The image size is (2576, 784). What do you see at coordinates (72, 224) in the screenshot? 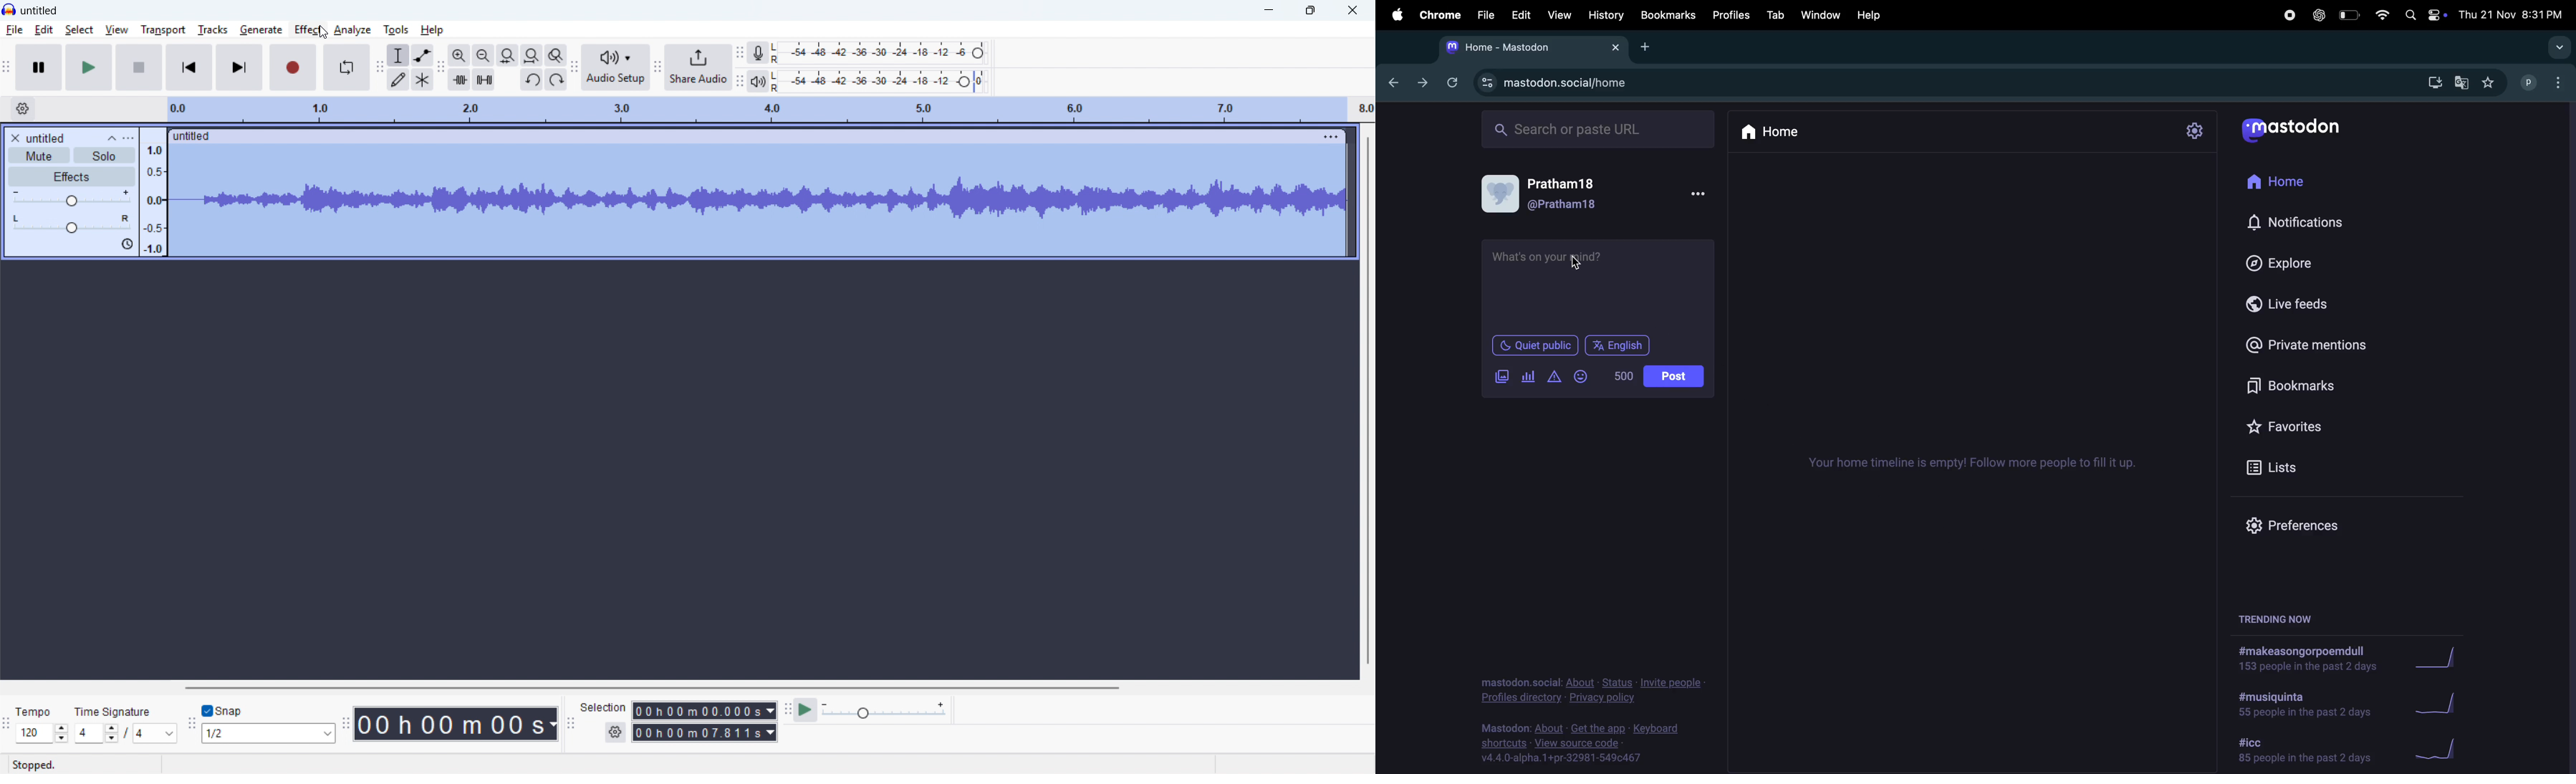
I see `pan: centre` at bounding box center [72, 224].